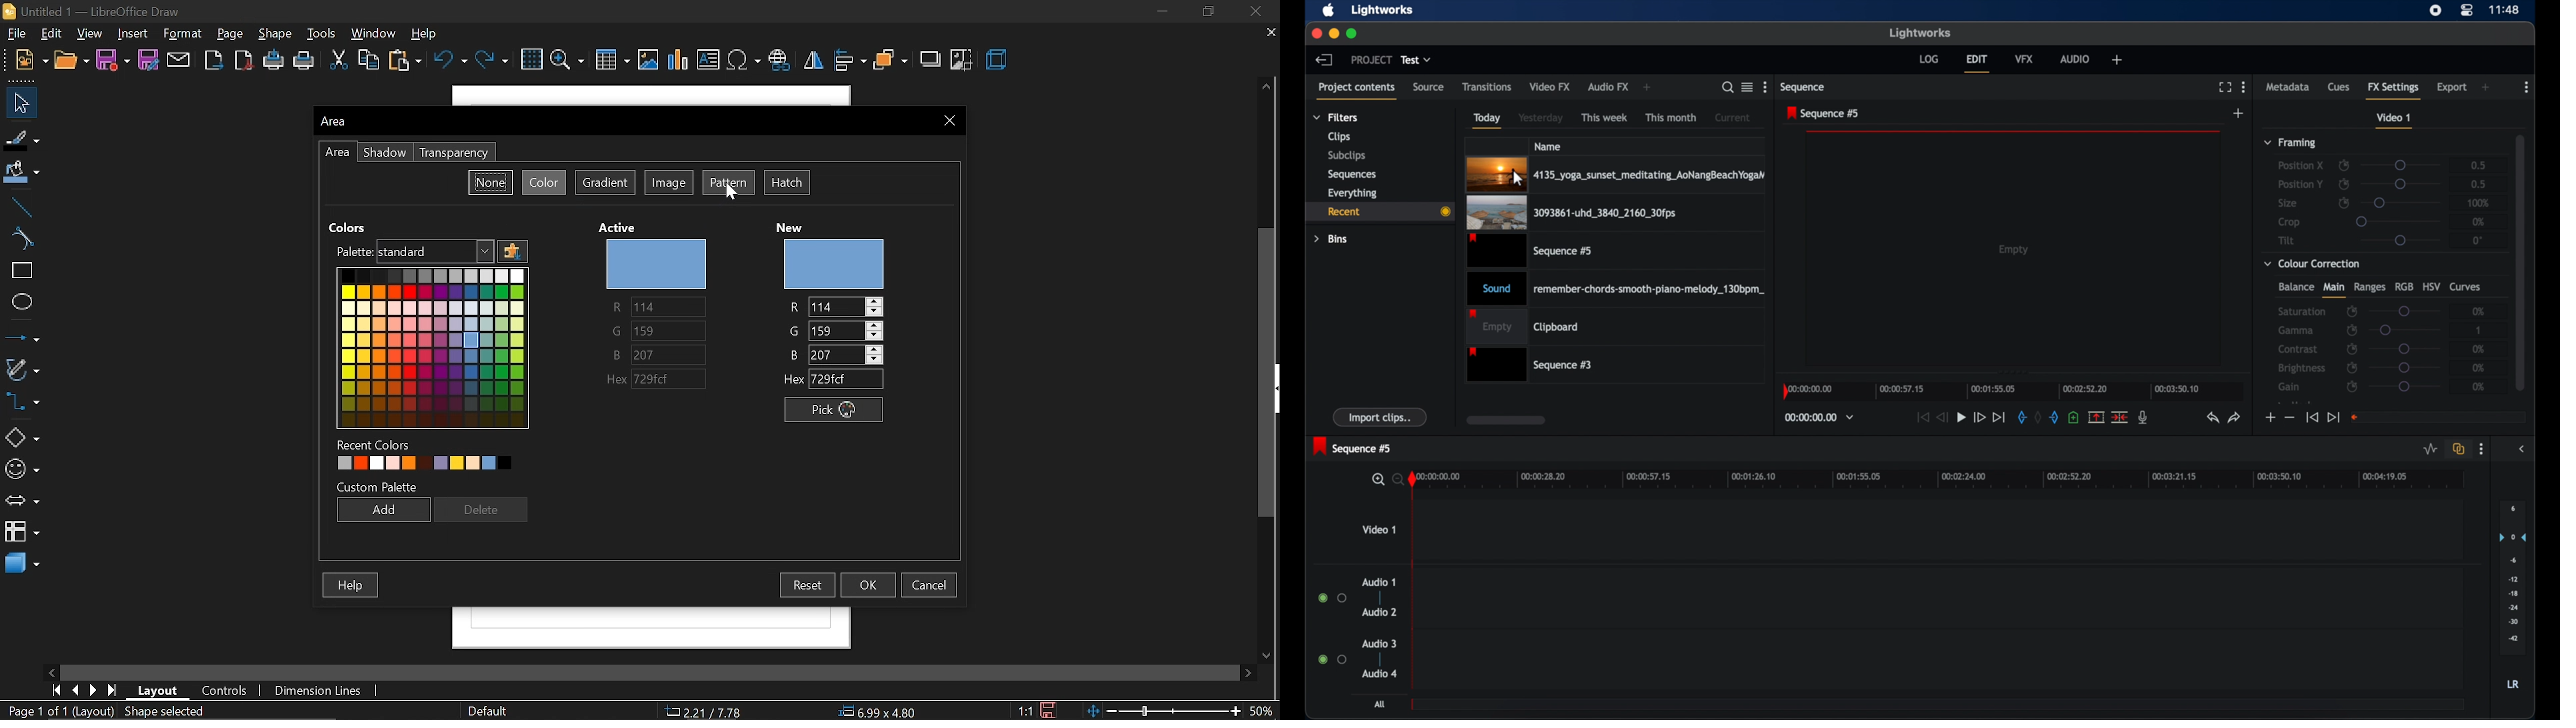 This screenshot has height=728, width=2576. What do you see at coordinates (2303, 311) in the screenshot?
I see `saturation` at bounding box center [2303, 311].